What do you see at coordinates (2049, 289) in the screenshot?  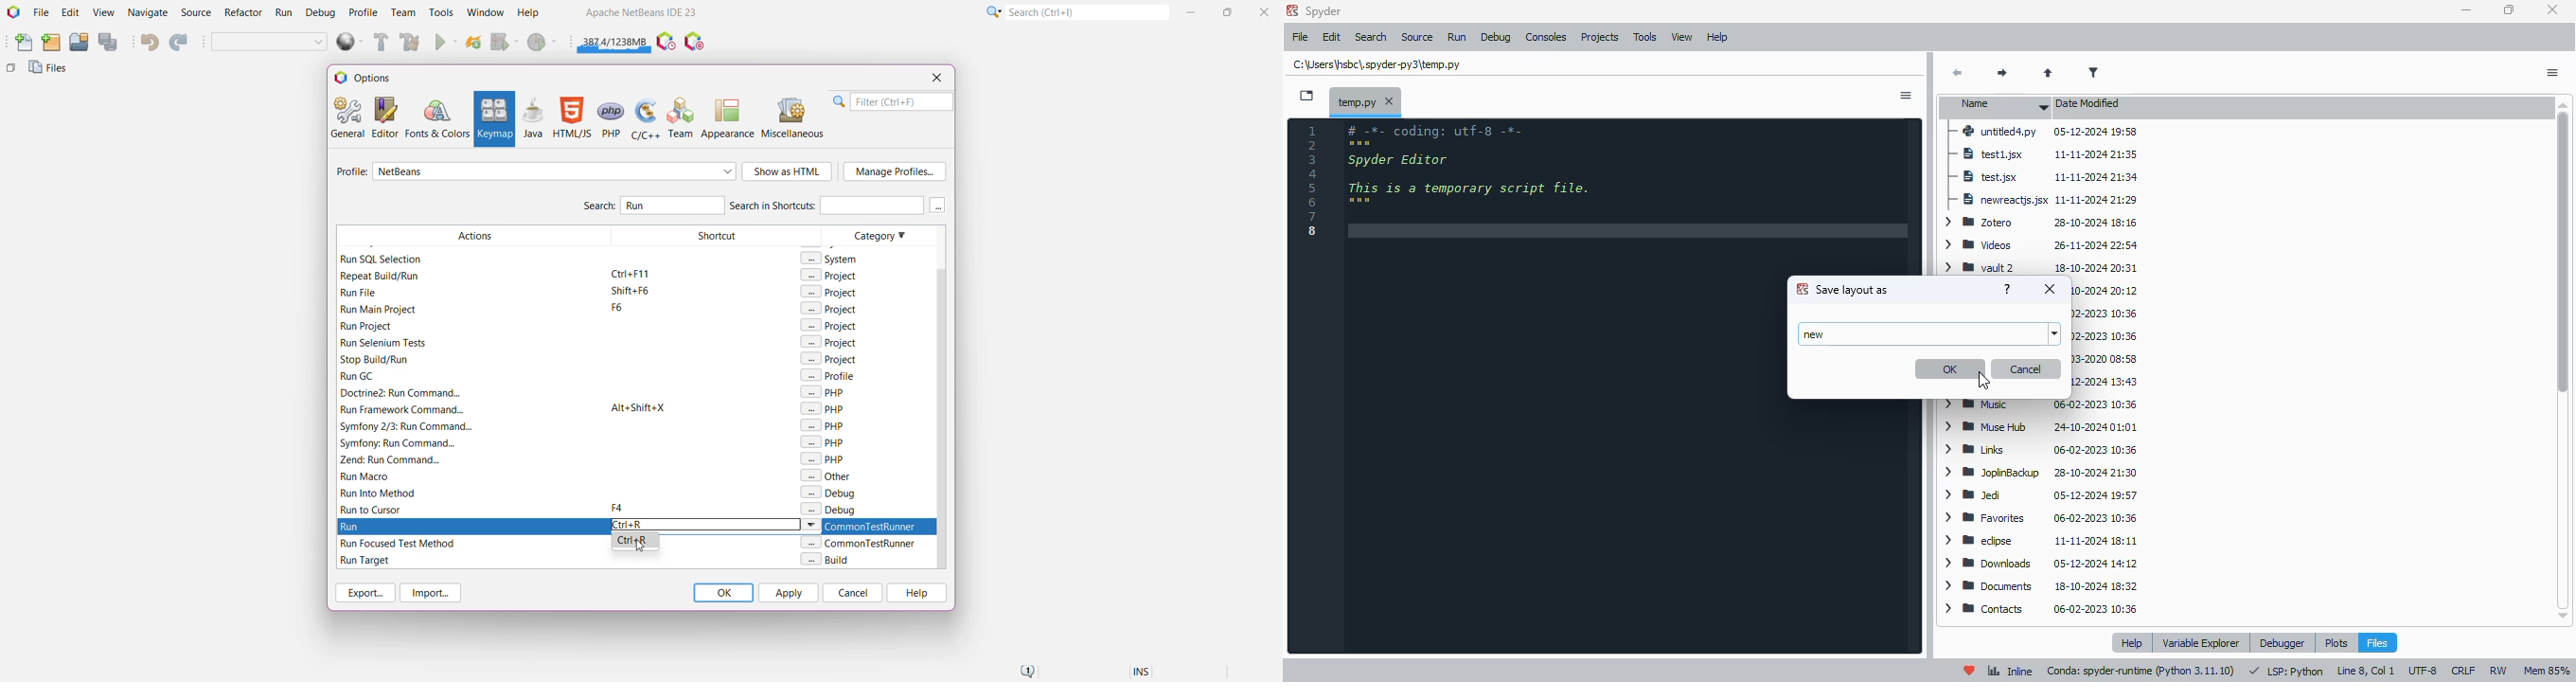 I see `close` at bounding box center [2049, 289].